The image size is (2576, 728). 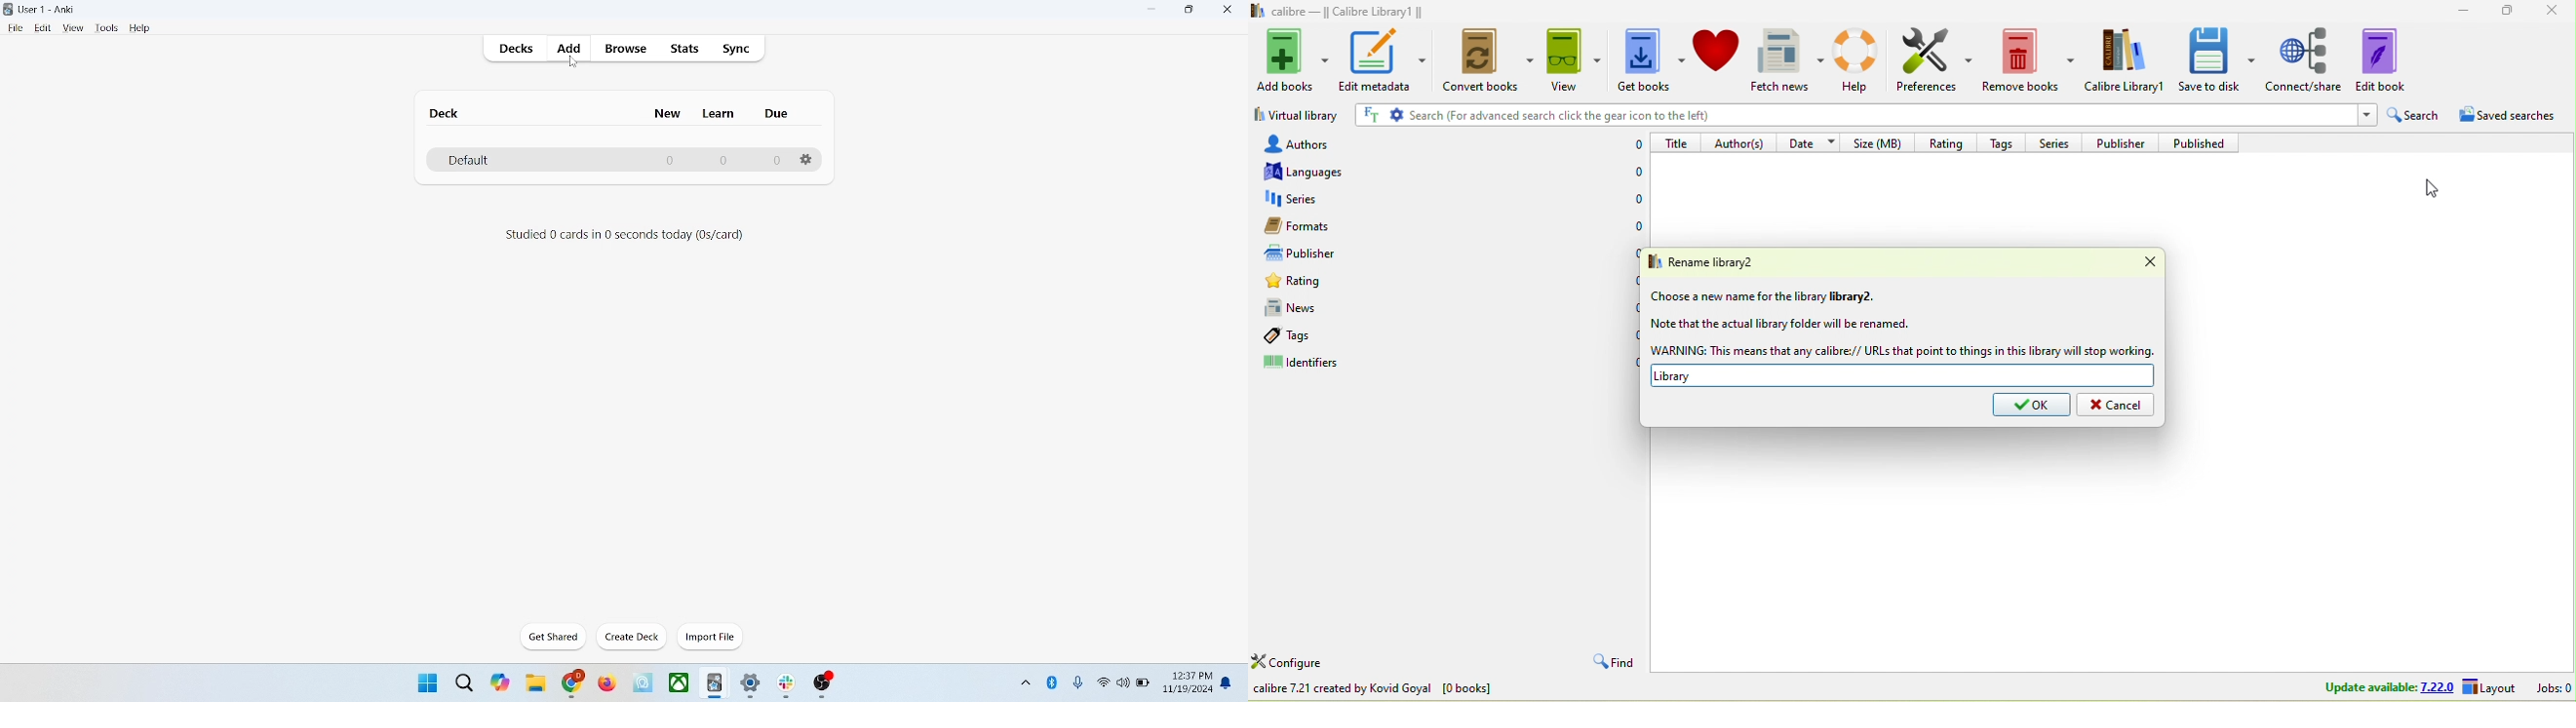 I want to click on connect/share, so click(x=2305, y=58).